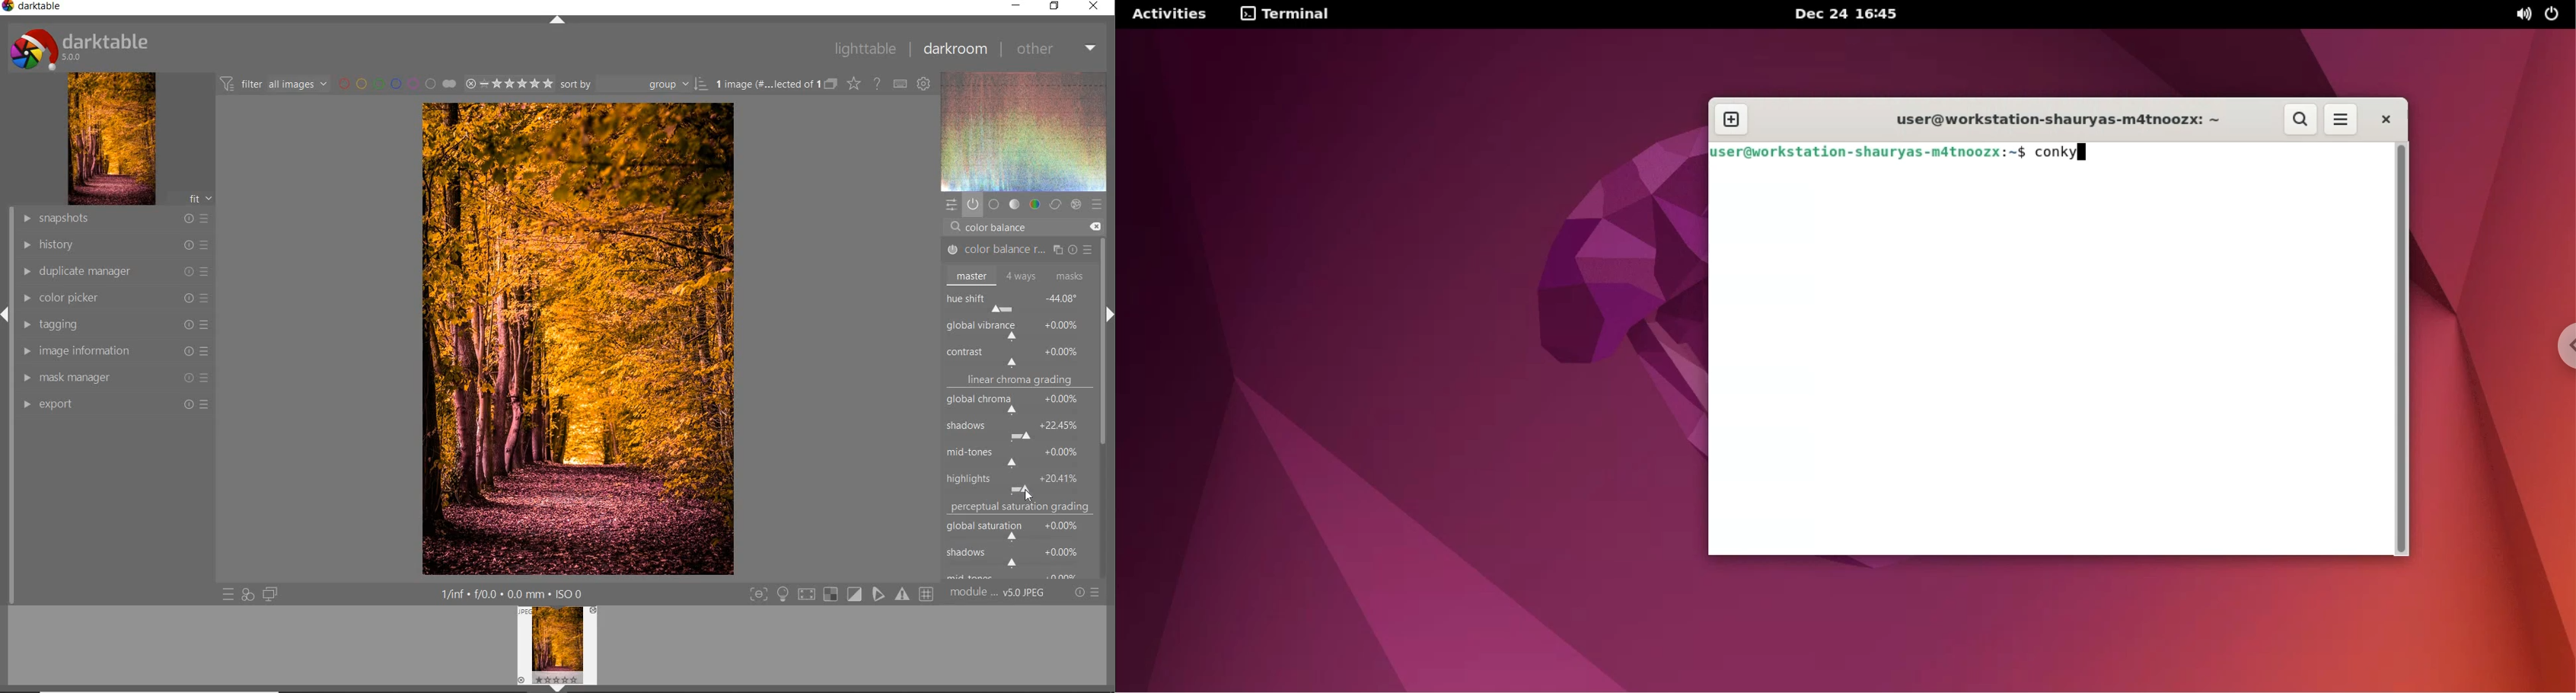 Image resolution: width=2576 pixels, height=700 pixels. I want to click on expand/collapse, so click(1108, 310).